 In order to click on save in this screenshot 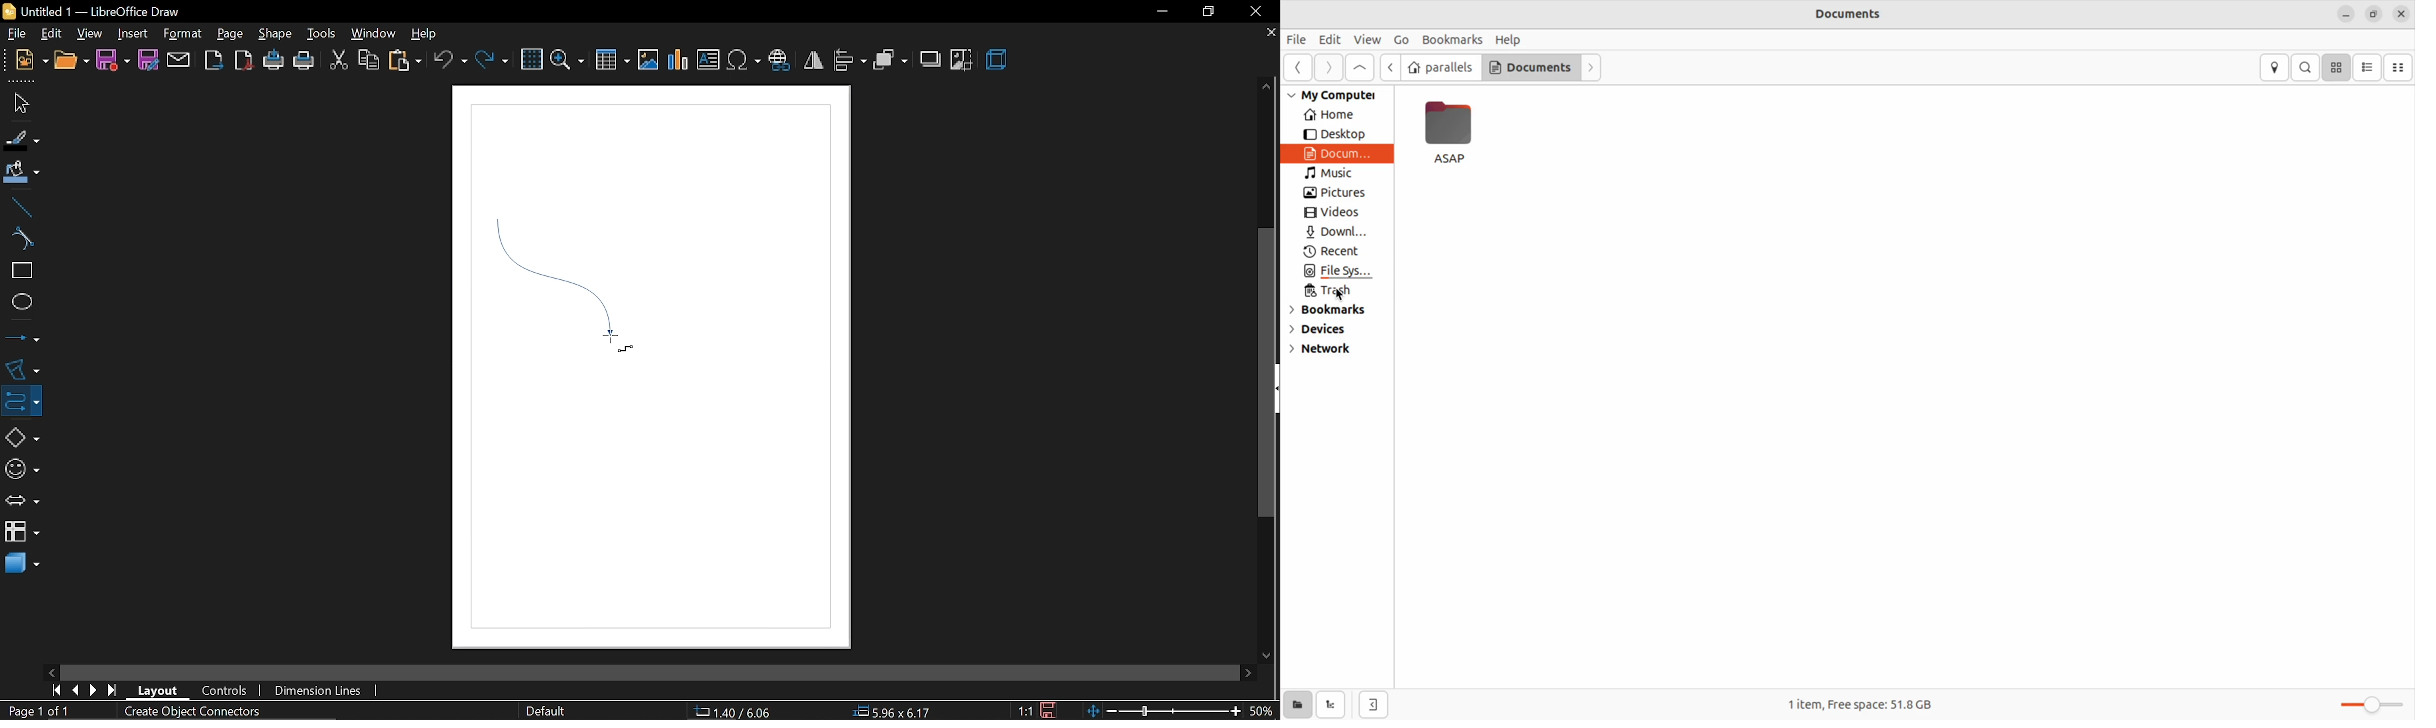, I will do `click(1051, 710)`.